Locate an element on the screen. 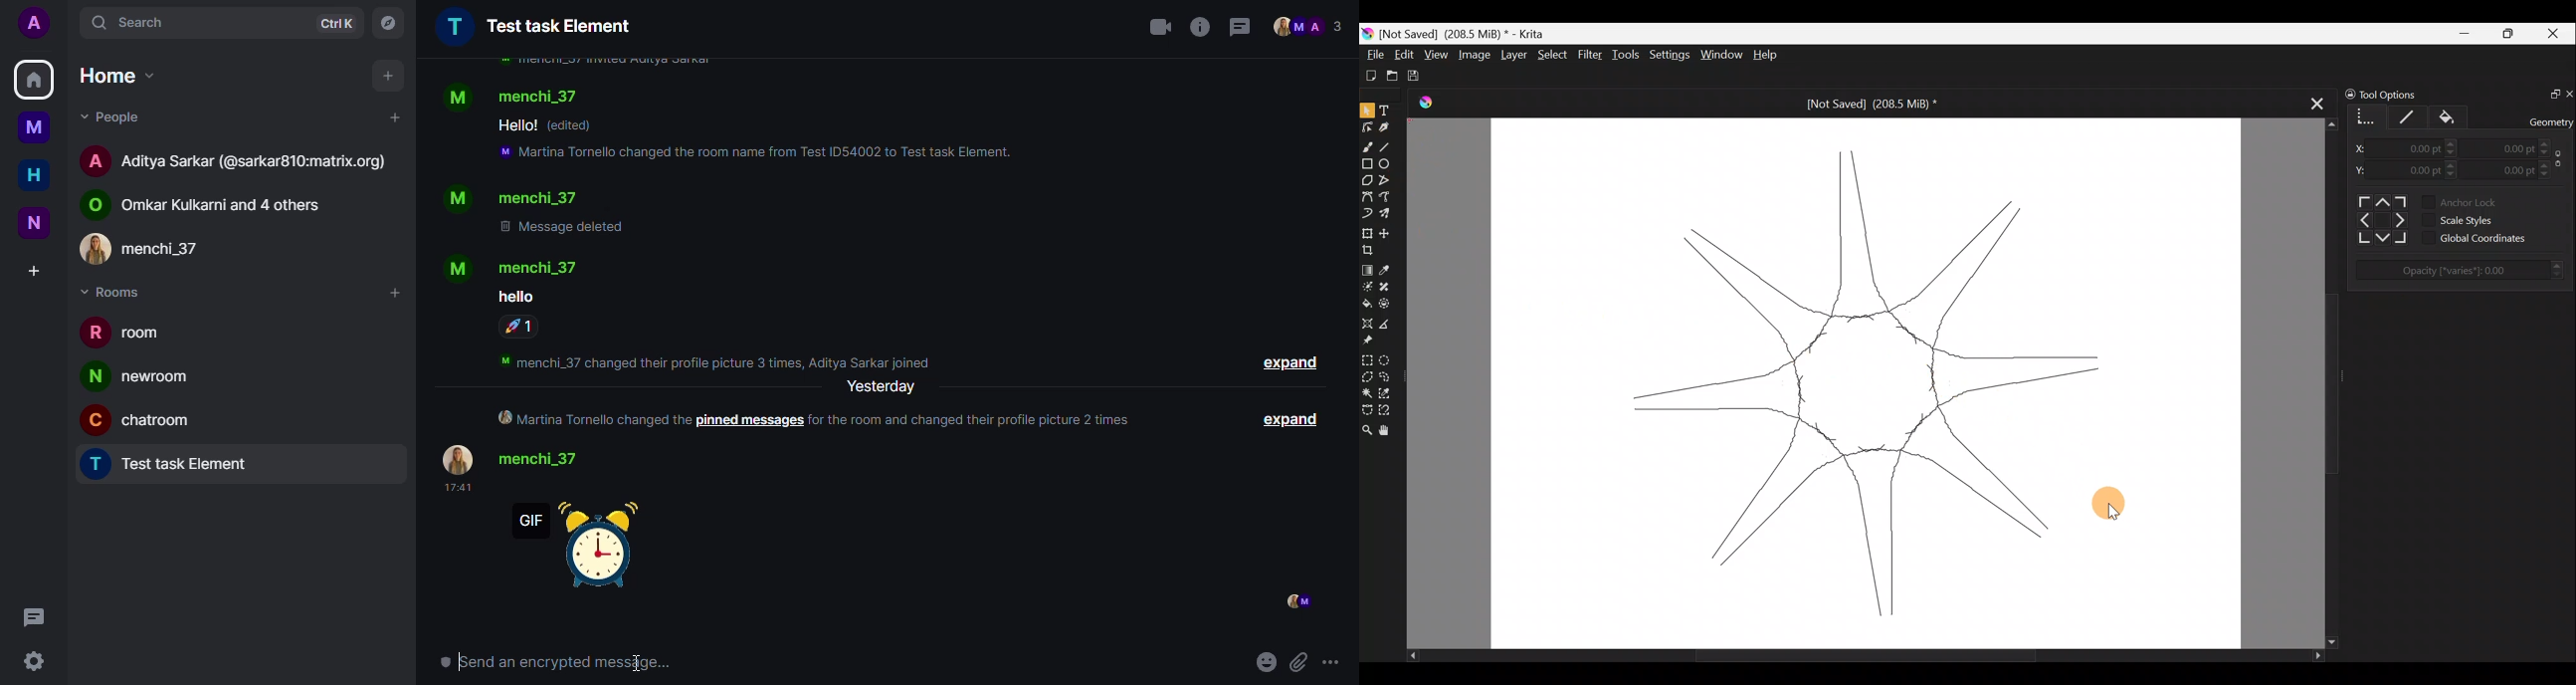 This screenshot has width=2576, height=700. new is located at coordinates (35, 221).